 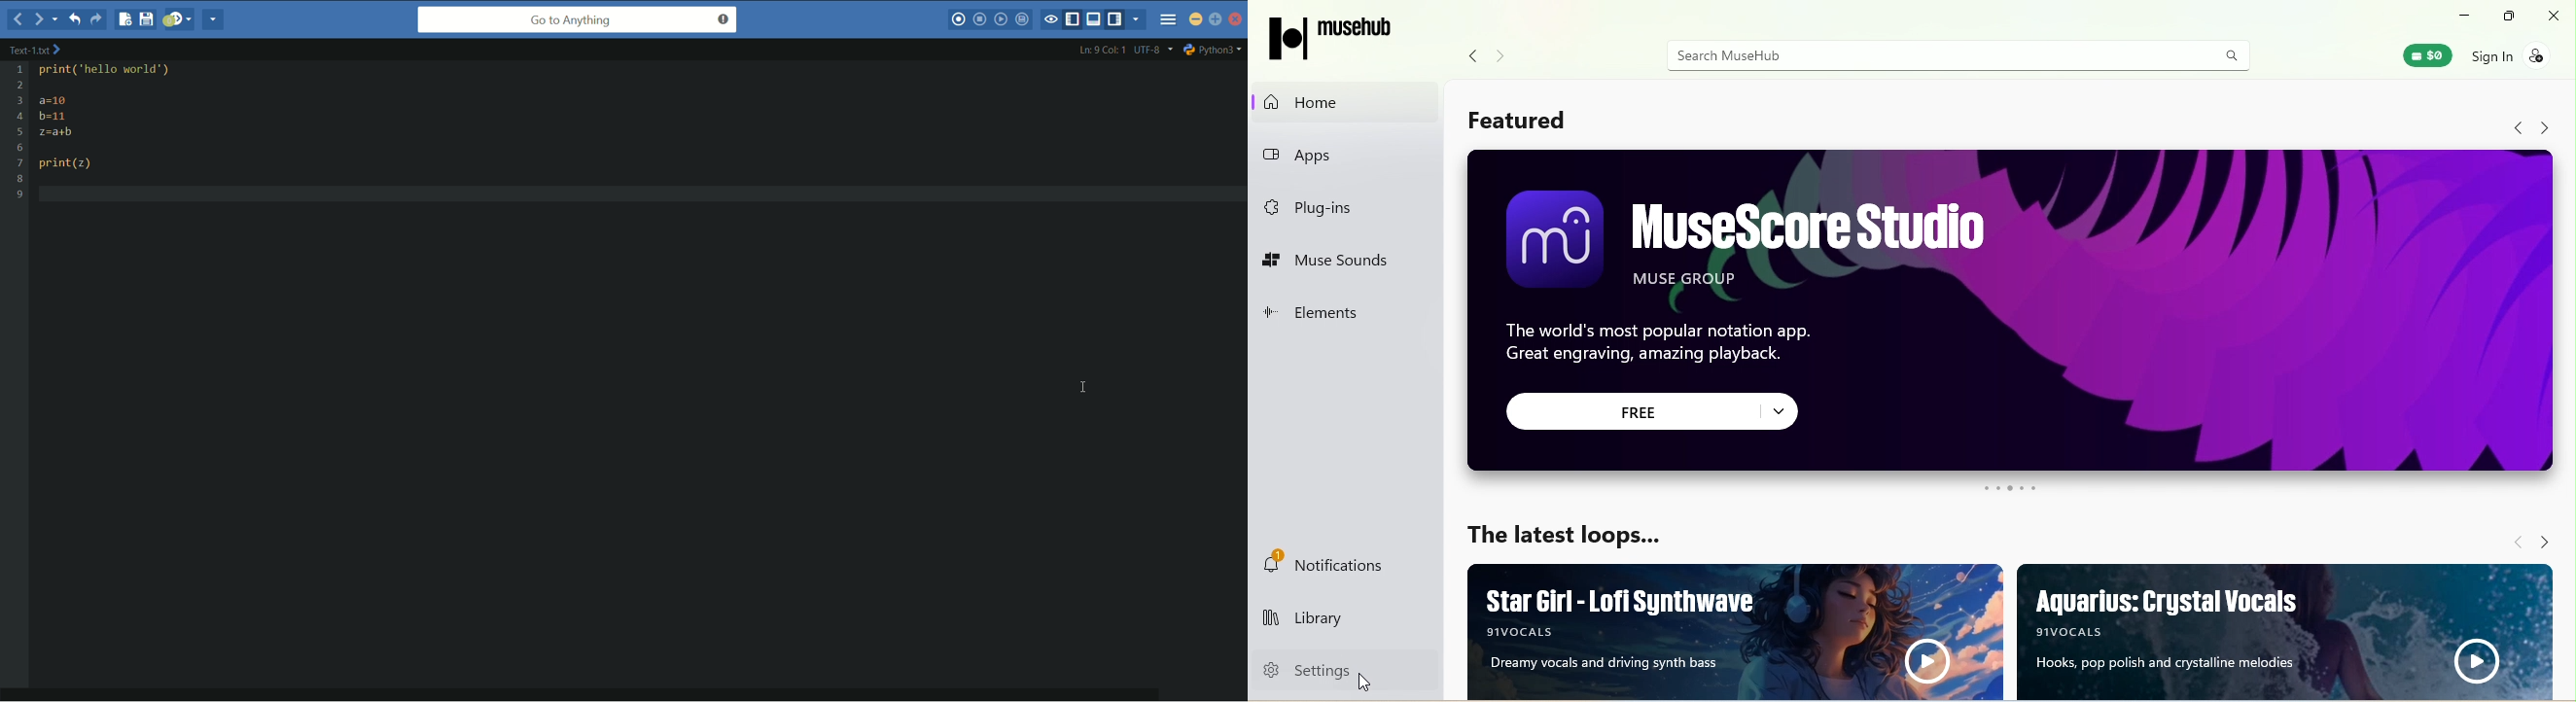 What do you see at coordinates (2478, 661) in the screenshot?
I see `Play` at bounding box center [2478, 661].